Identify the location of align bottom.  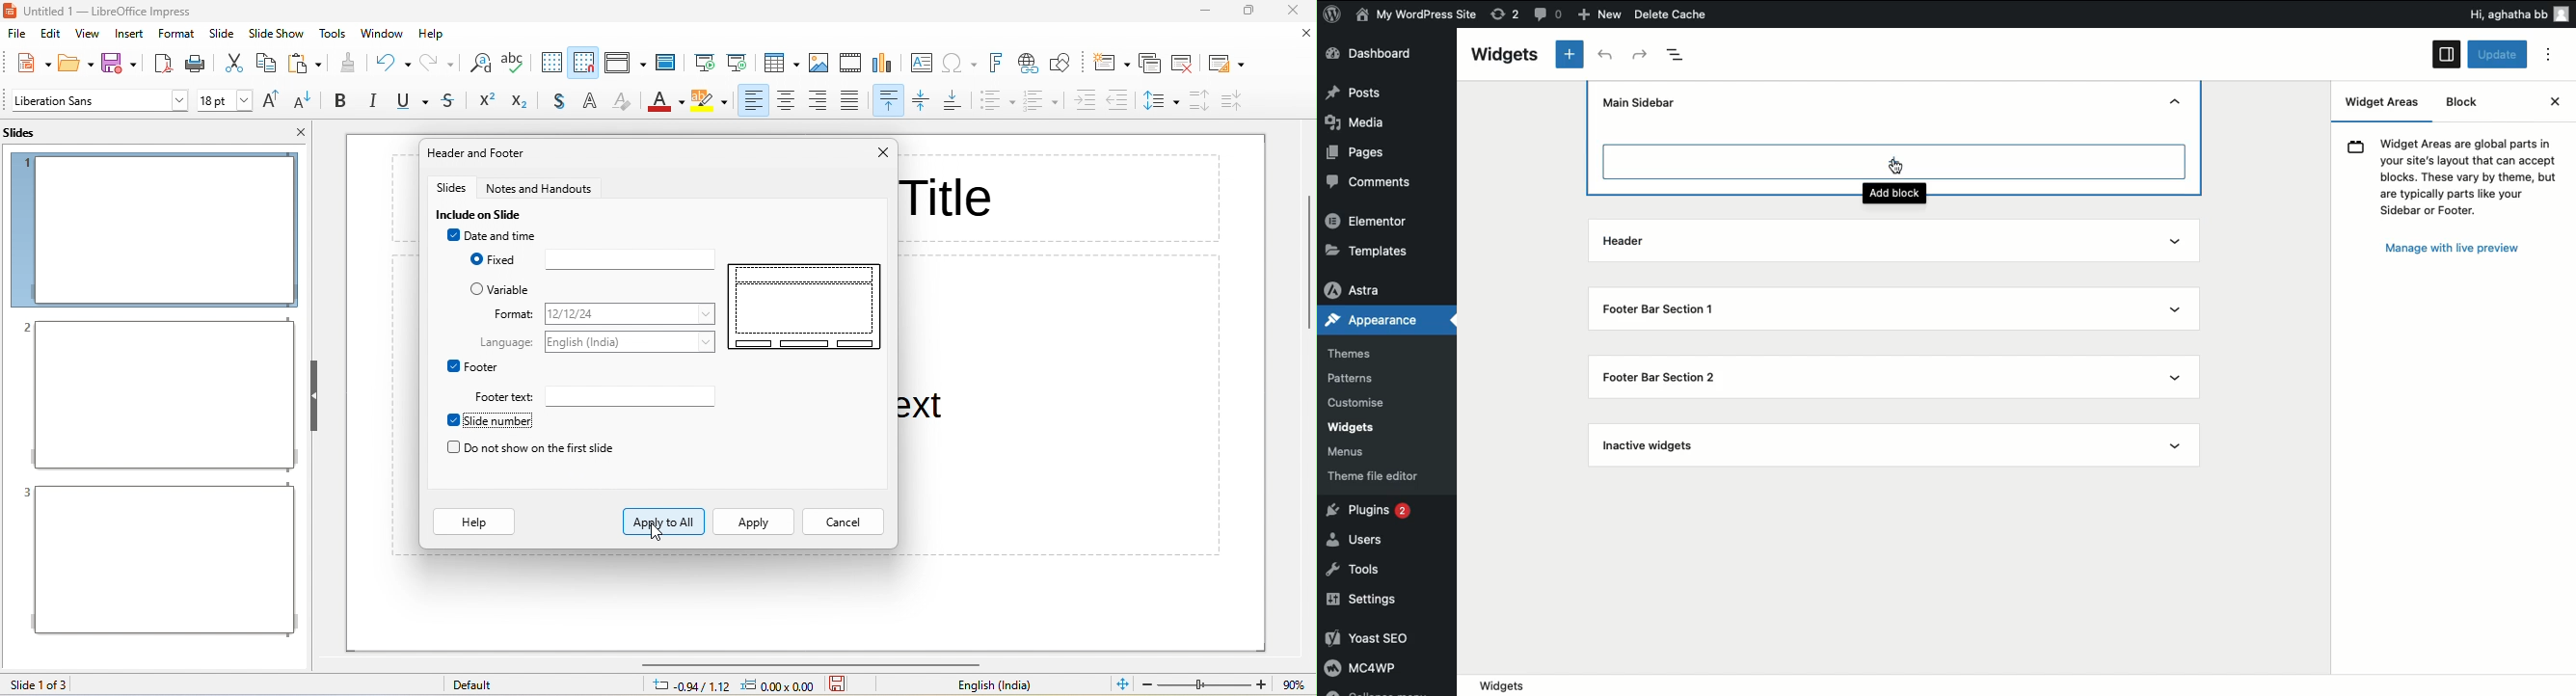
(956, 101).